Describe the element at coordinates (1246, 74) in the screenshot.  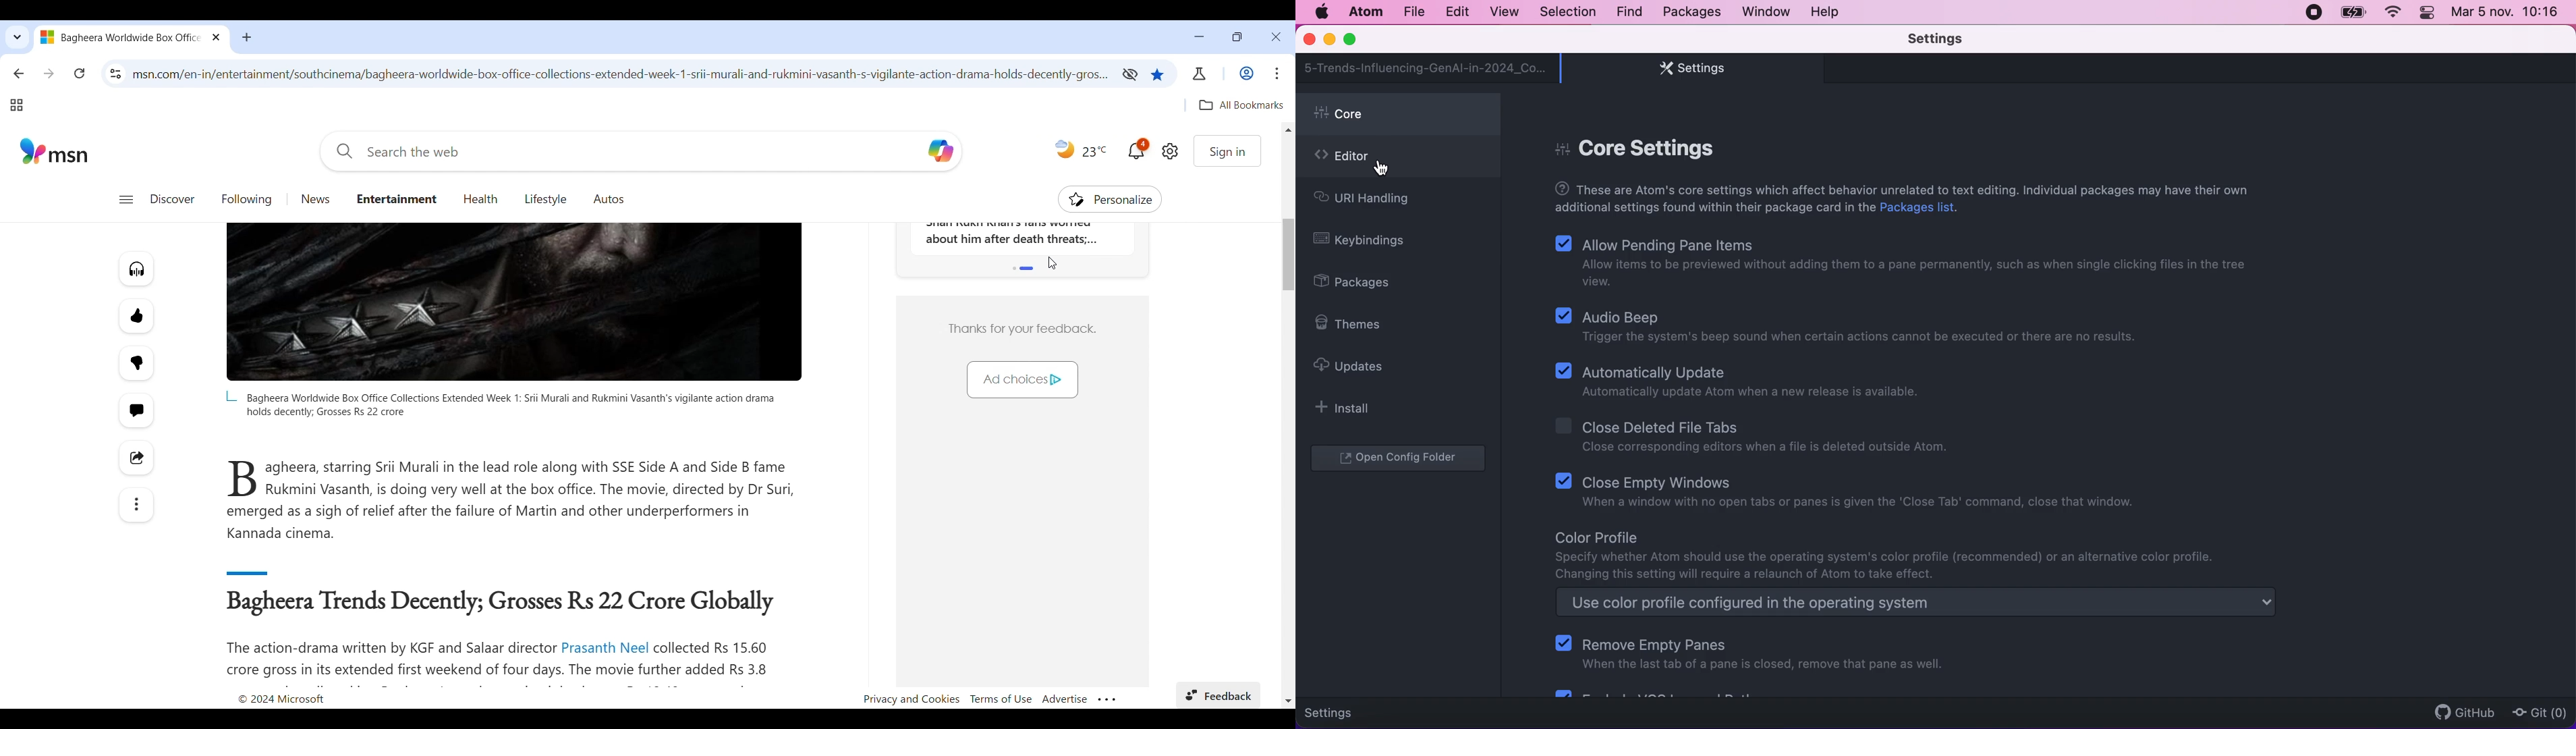
I see `Work` at that location.